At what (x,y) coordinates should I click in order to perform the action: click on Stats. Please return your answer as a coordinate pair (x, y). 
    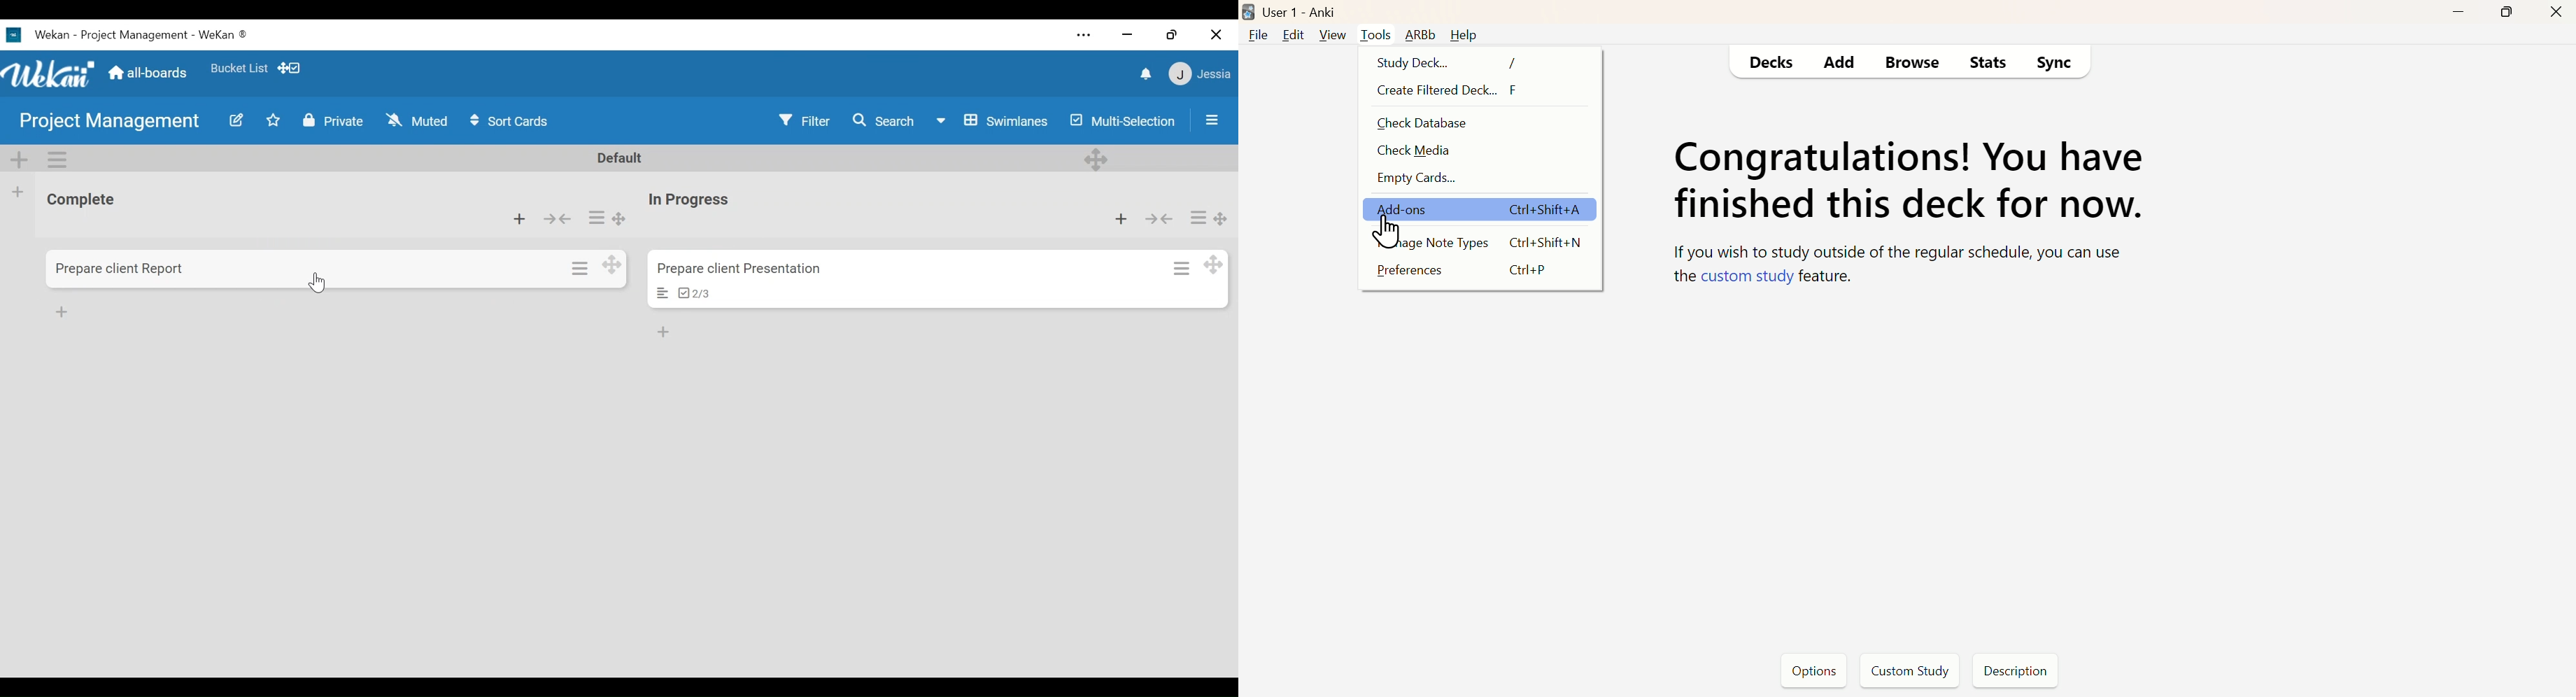
    Looking at the image, I should click on (1987, 64).